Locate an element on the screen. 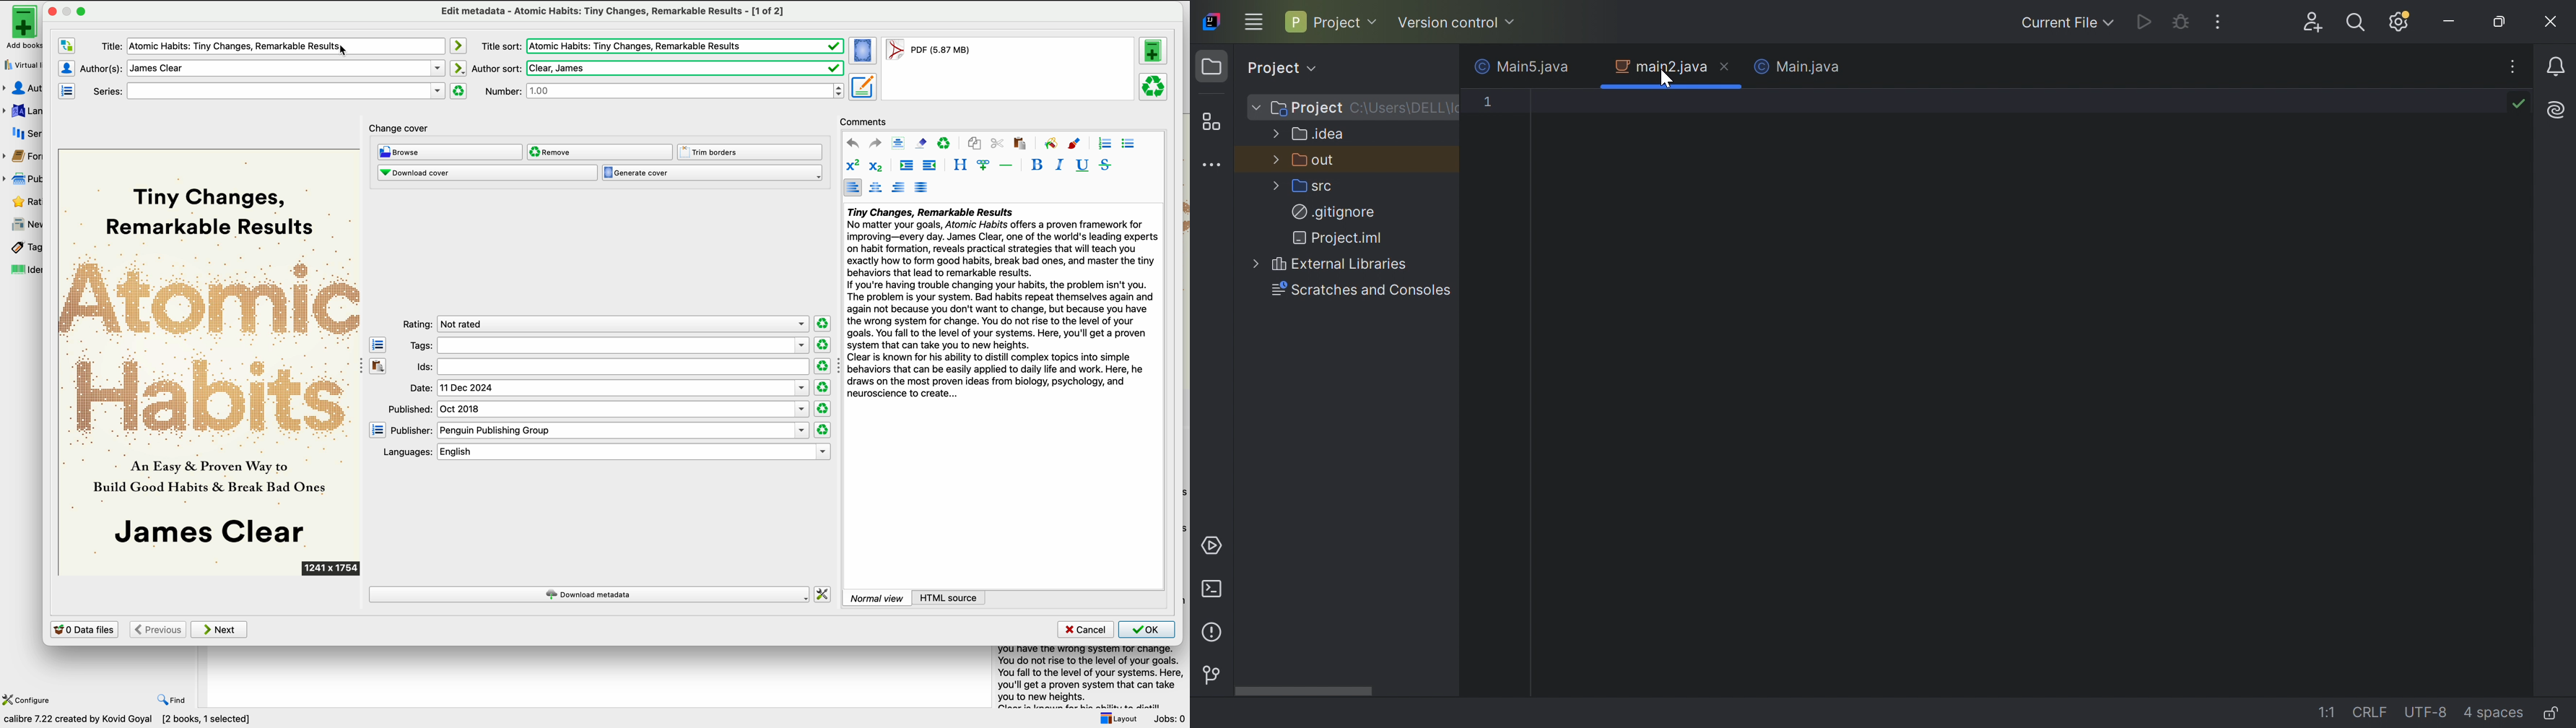 The image size is (2576, 728). Code With Me is located at coordinates (2312, 22).